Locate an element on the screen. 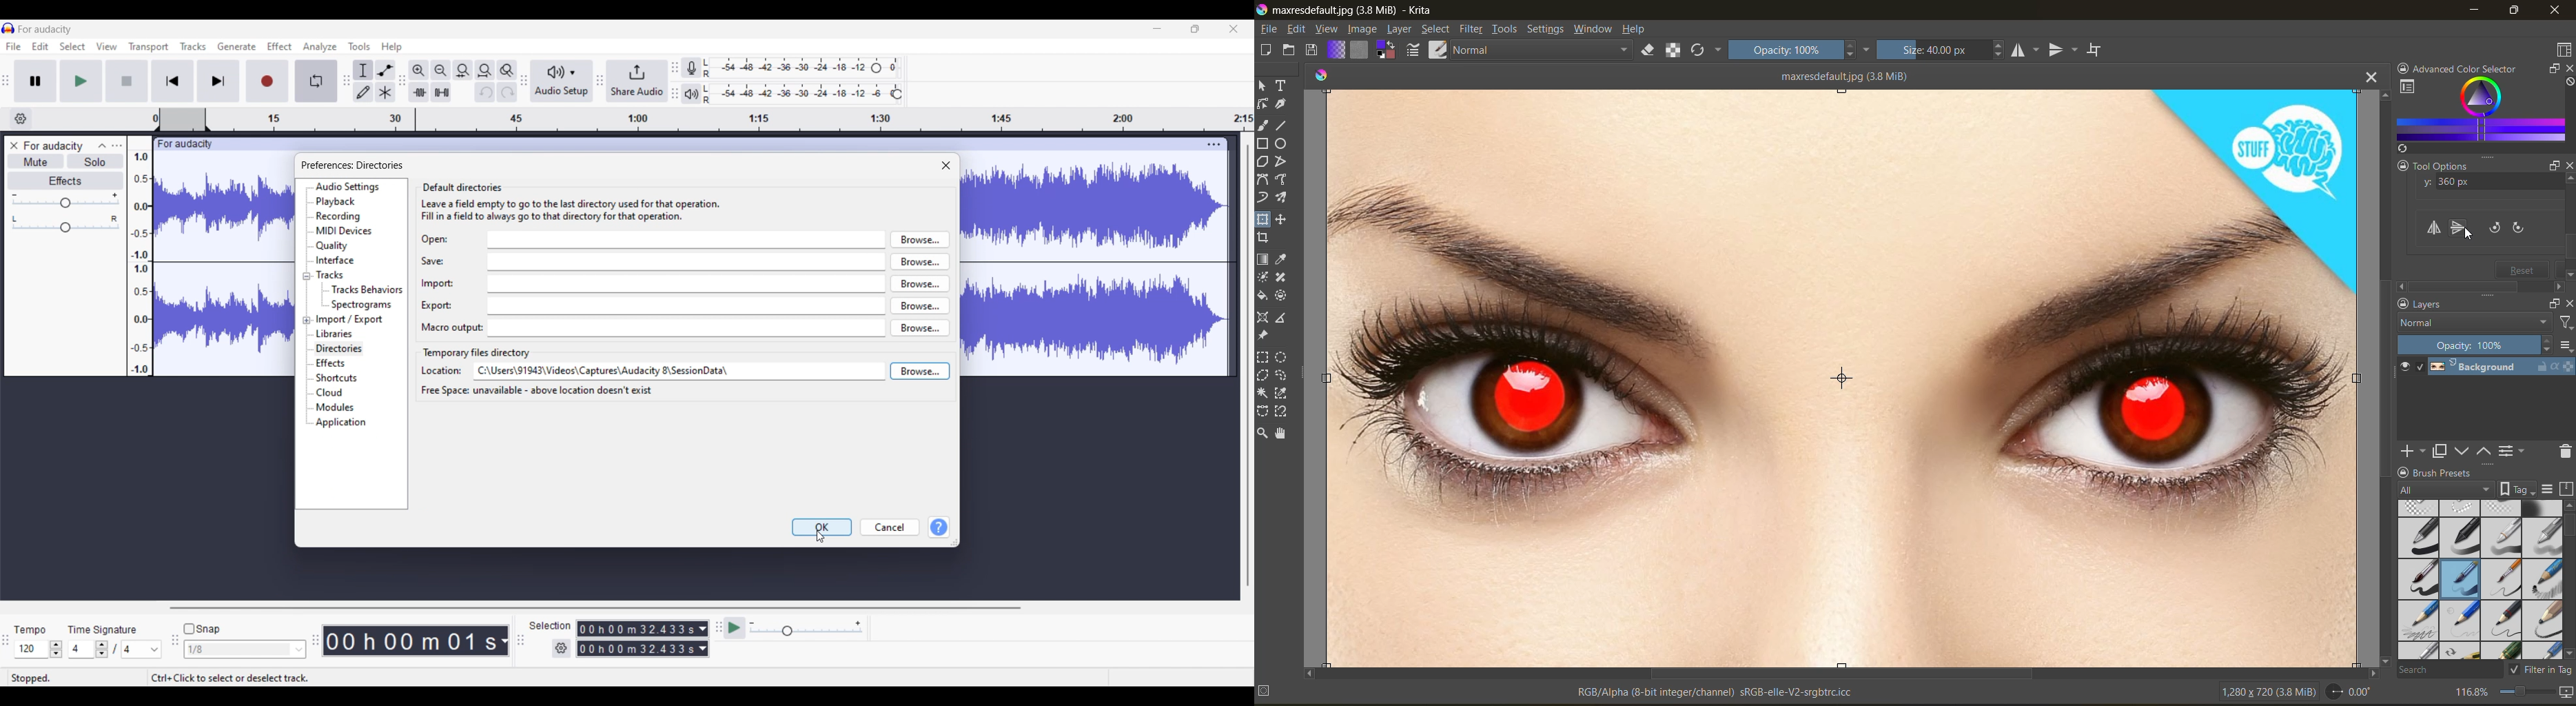 Image resolution: width=2576 pixels, height=728 pixels. lock docker is located at coordinates (2404, 303).